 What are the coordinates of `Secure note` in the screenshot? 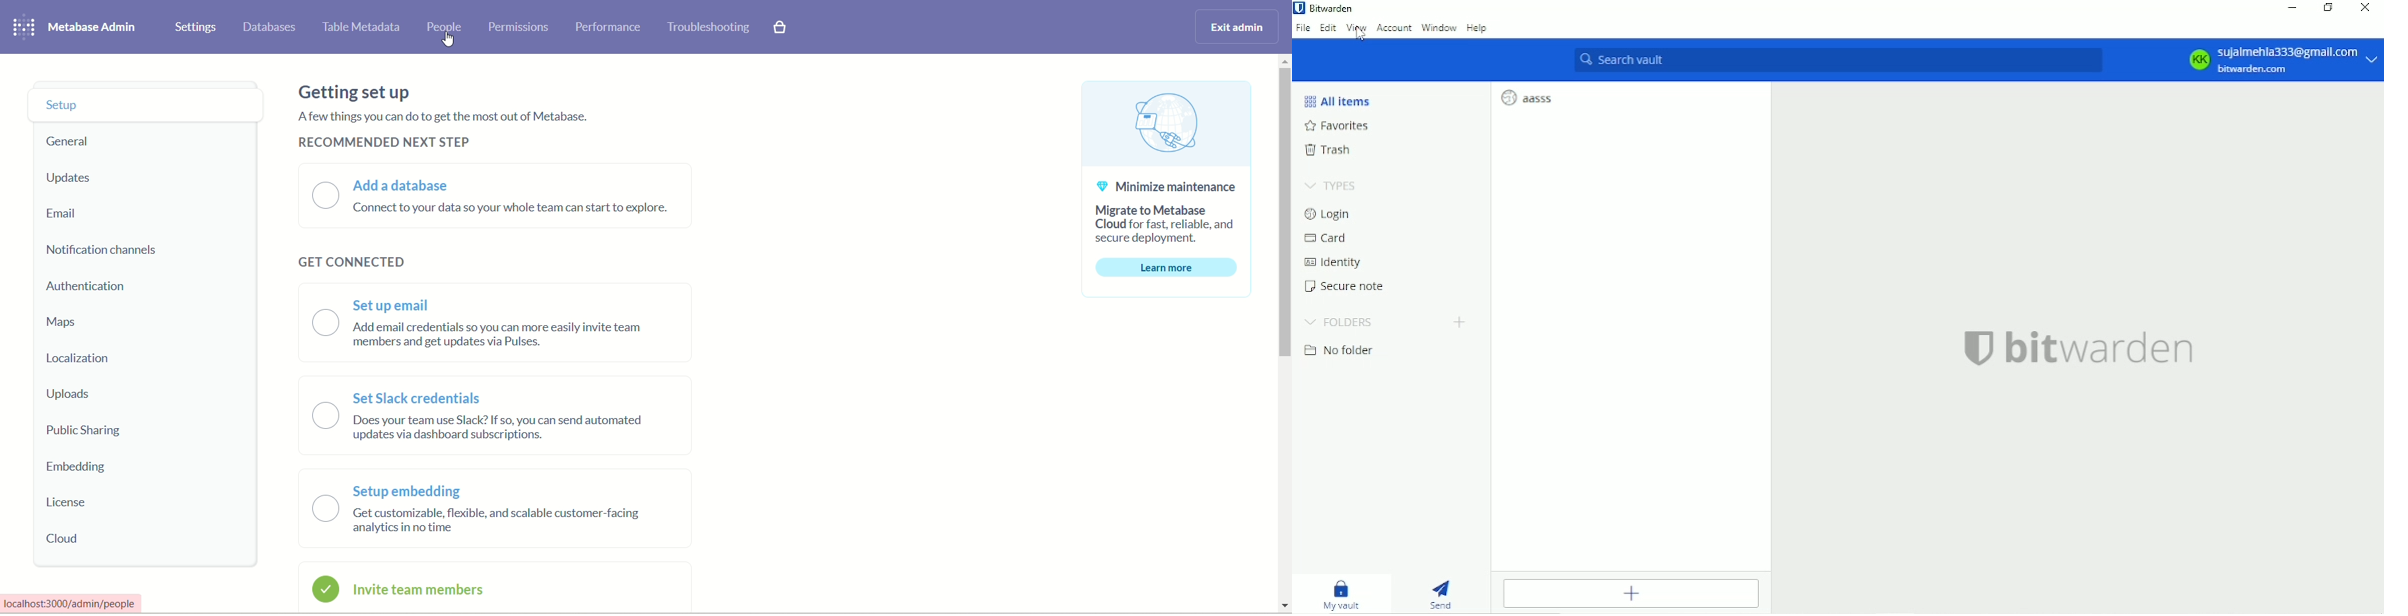 It's located at (1346, 288).